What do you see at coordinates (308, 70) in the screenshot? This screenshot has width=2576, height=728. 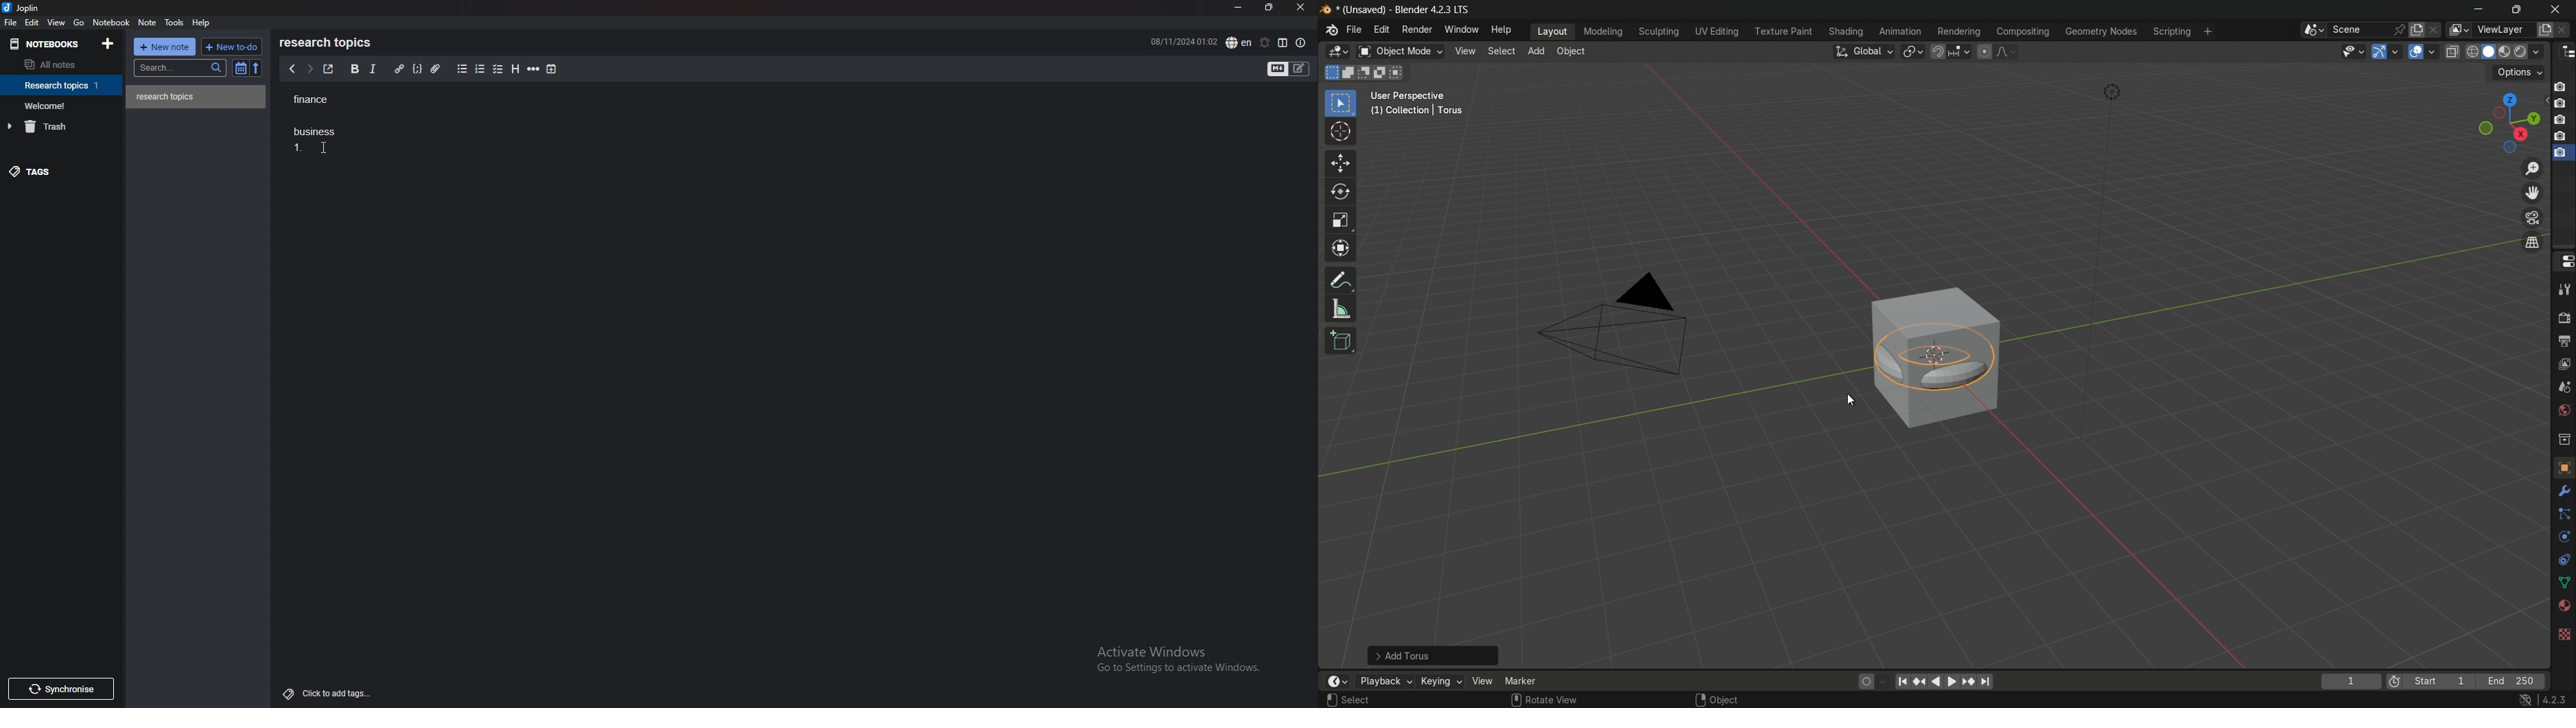 I see `next` at bounding box center [308, 70].